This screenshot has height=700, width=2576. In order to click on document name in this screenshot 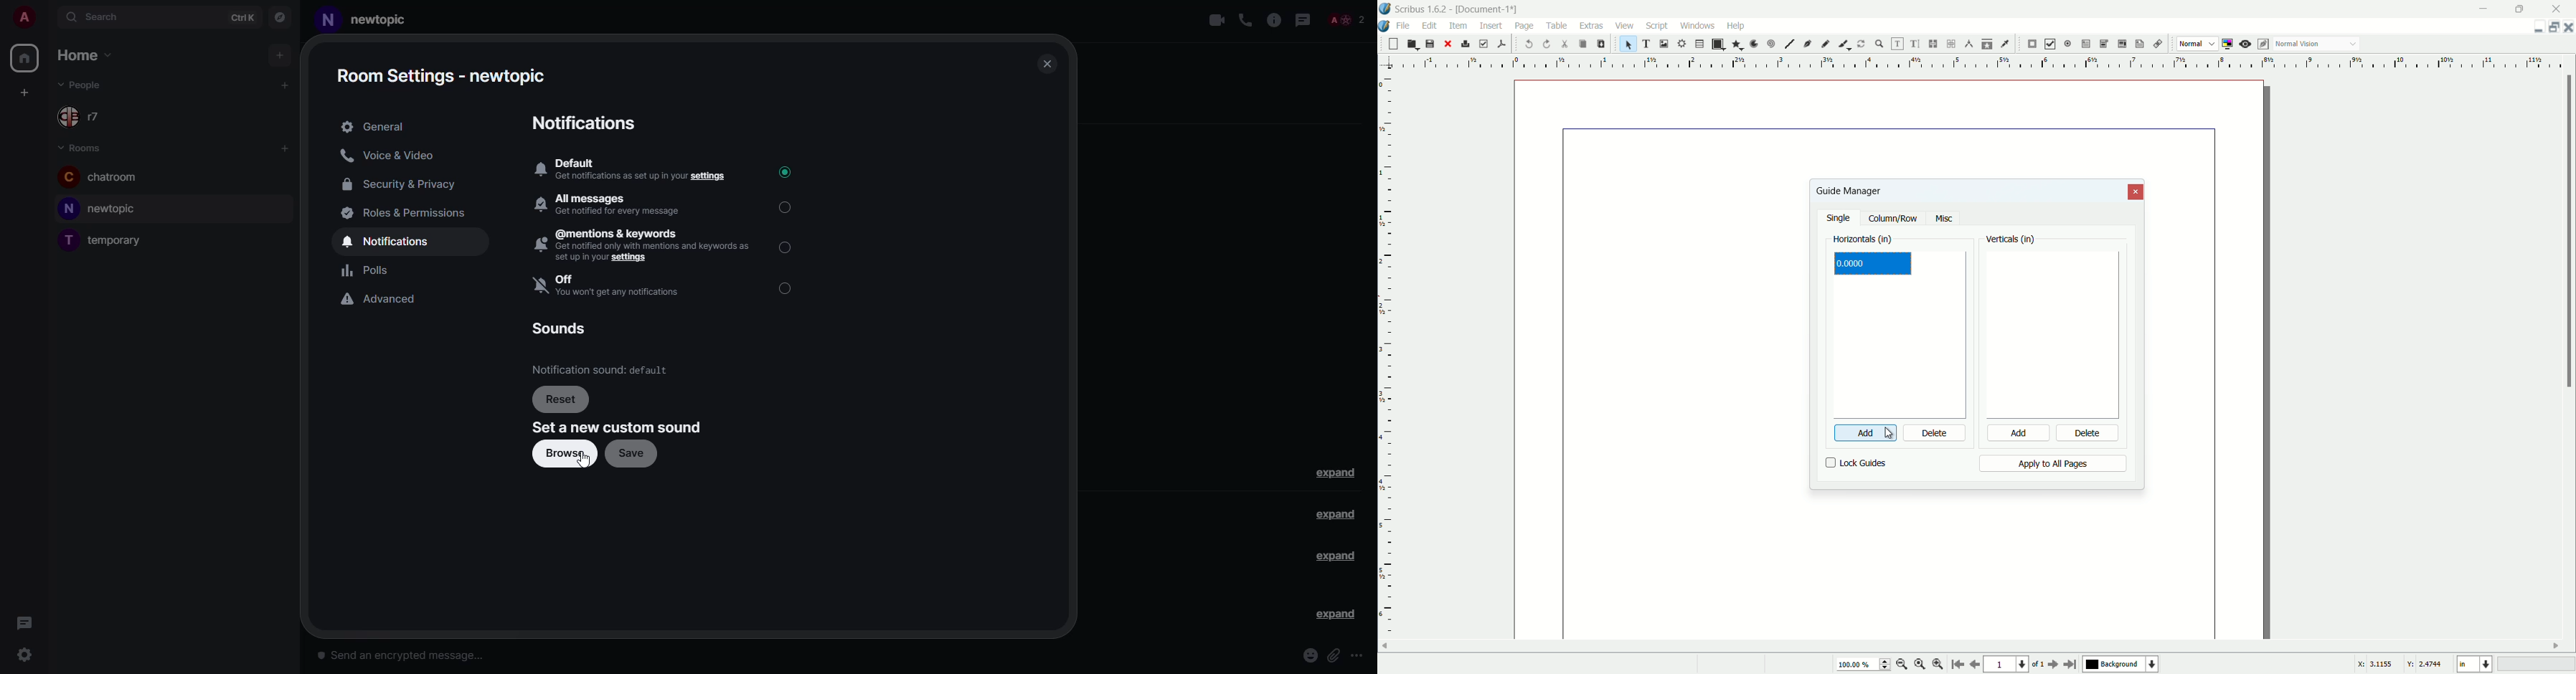, I will do `click(1489, 9)`.